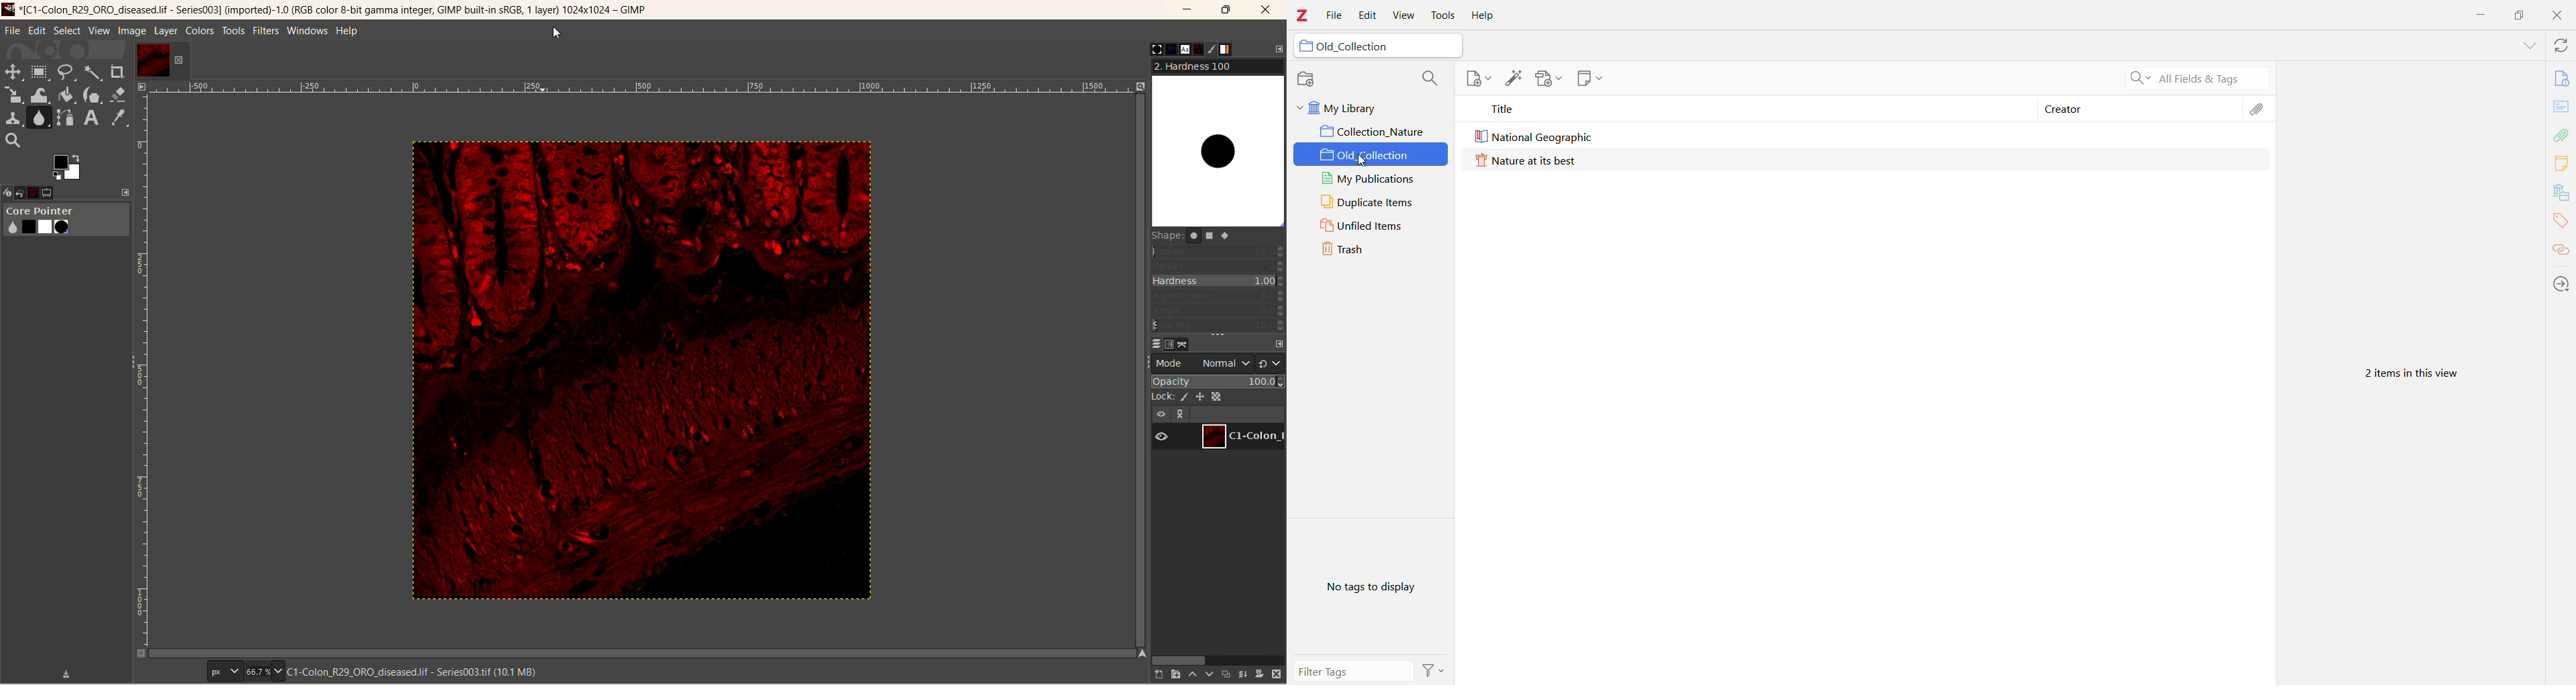  I want to click on open, so click(26, 191).